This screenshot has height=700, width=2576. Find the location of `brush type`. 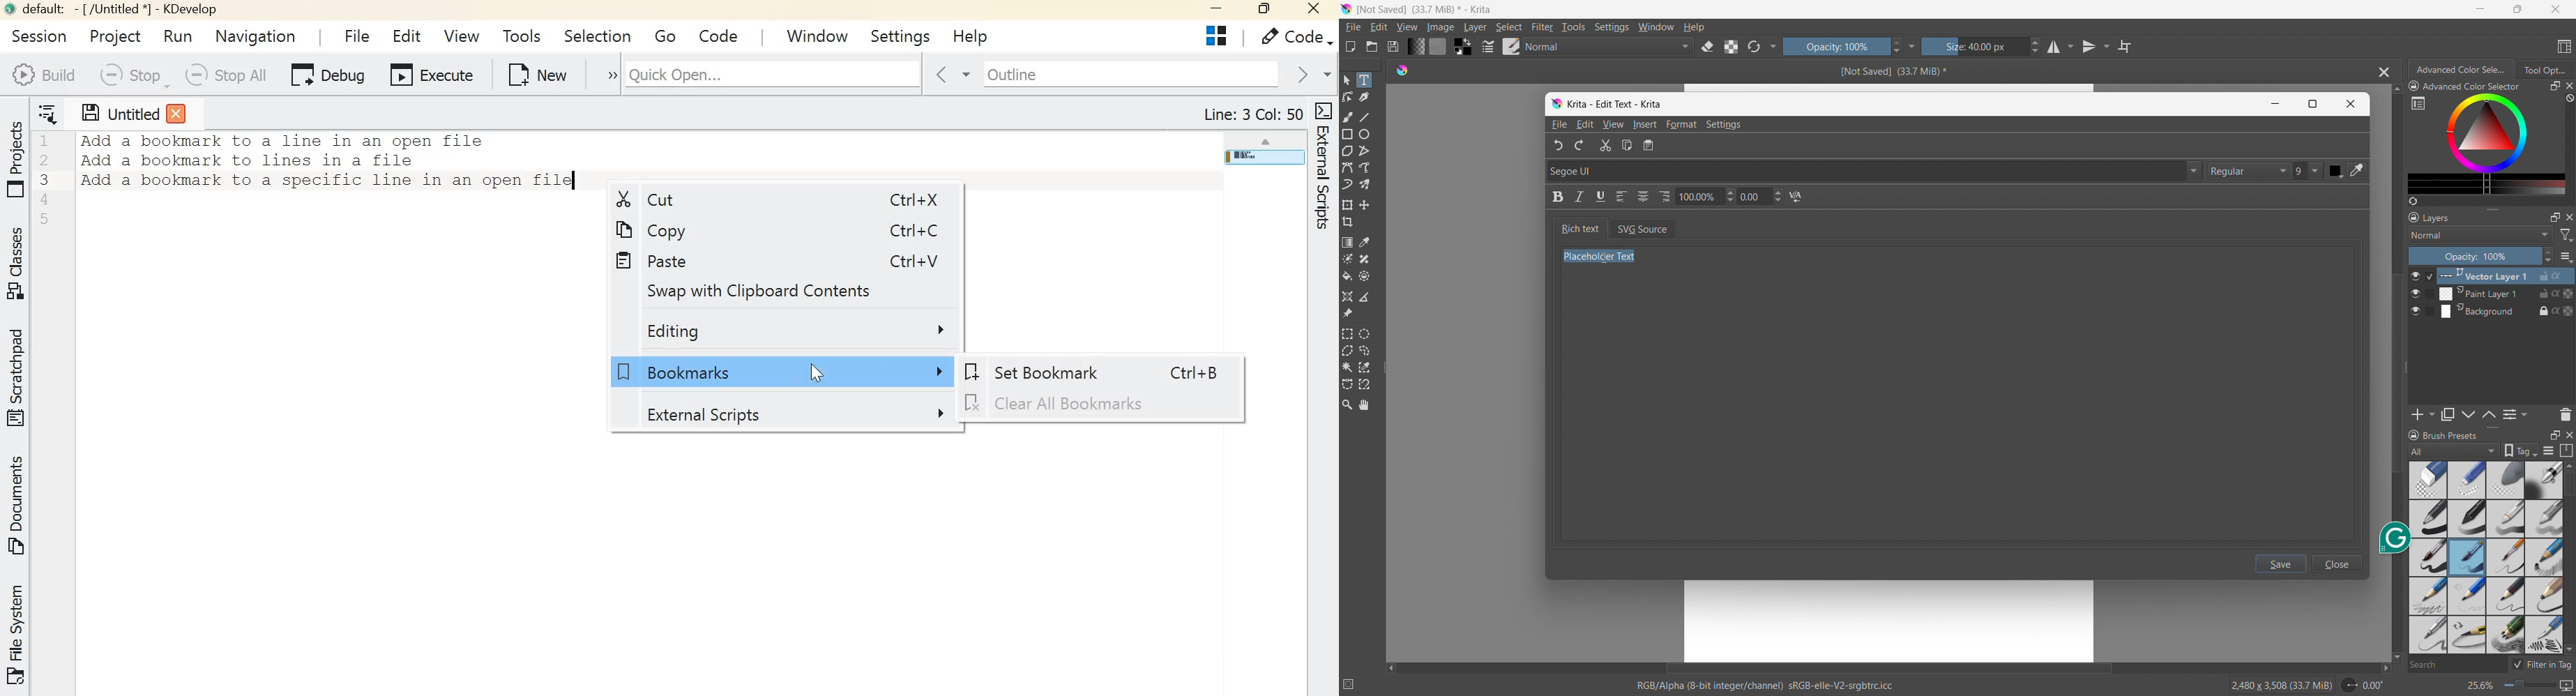

brush type is located at coordinates (2455, 450).